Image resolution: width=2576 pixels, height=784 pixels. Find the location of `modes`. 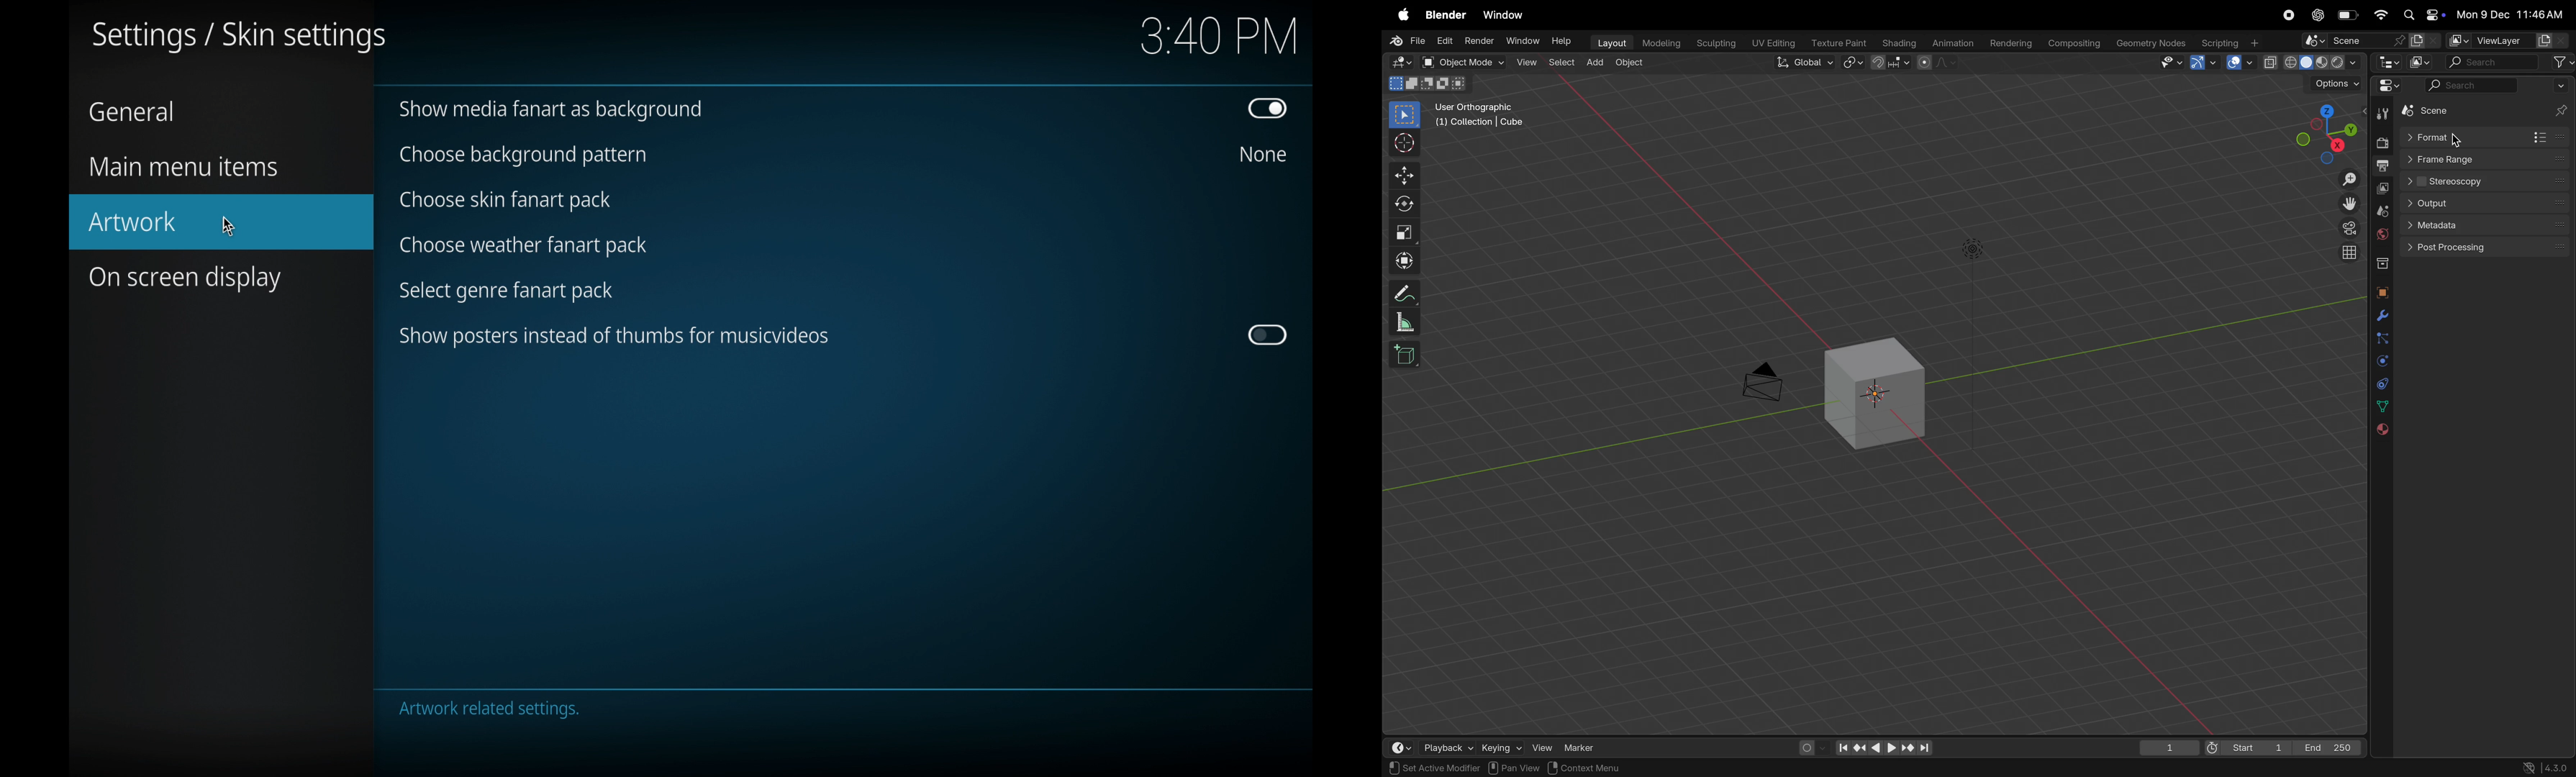

modes is located at coordinates (1432, 82).